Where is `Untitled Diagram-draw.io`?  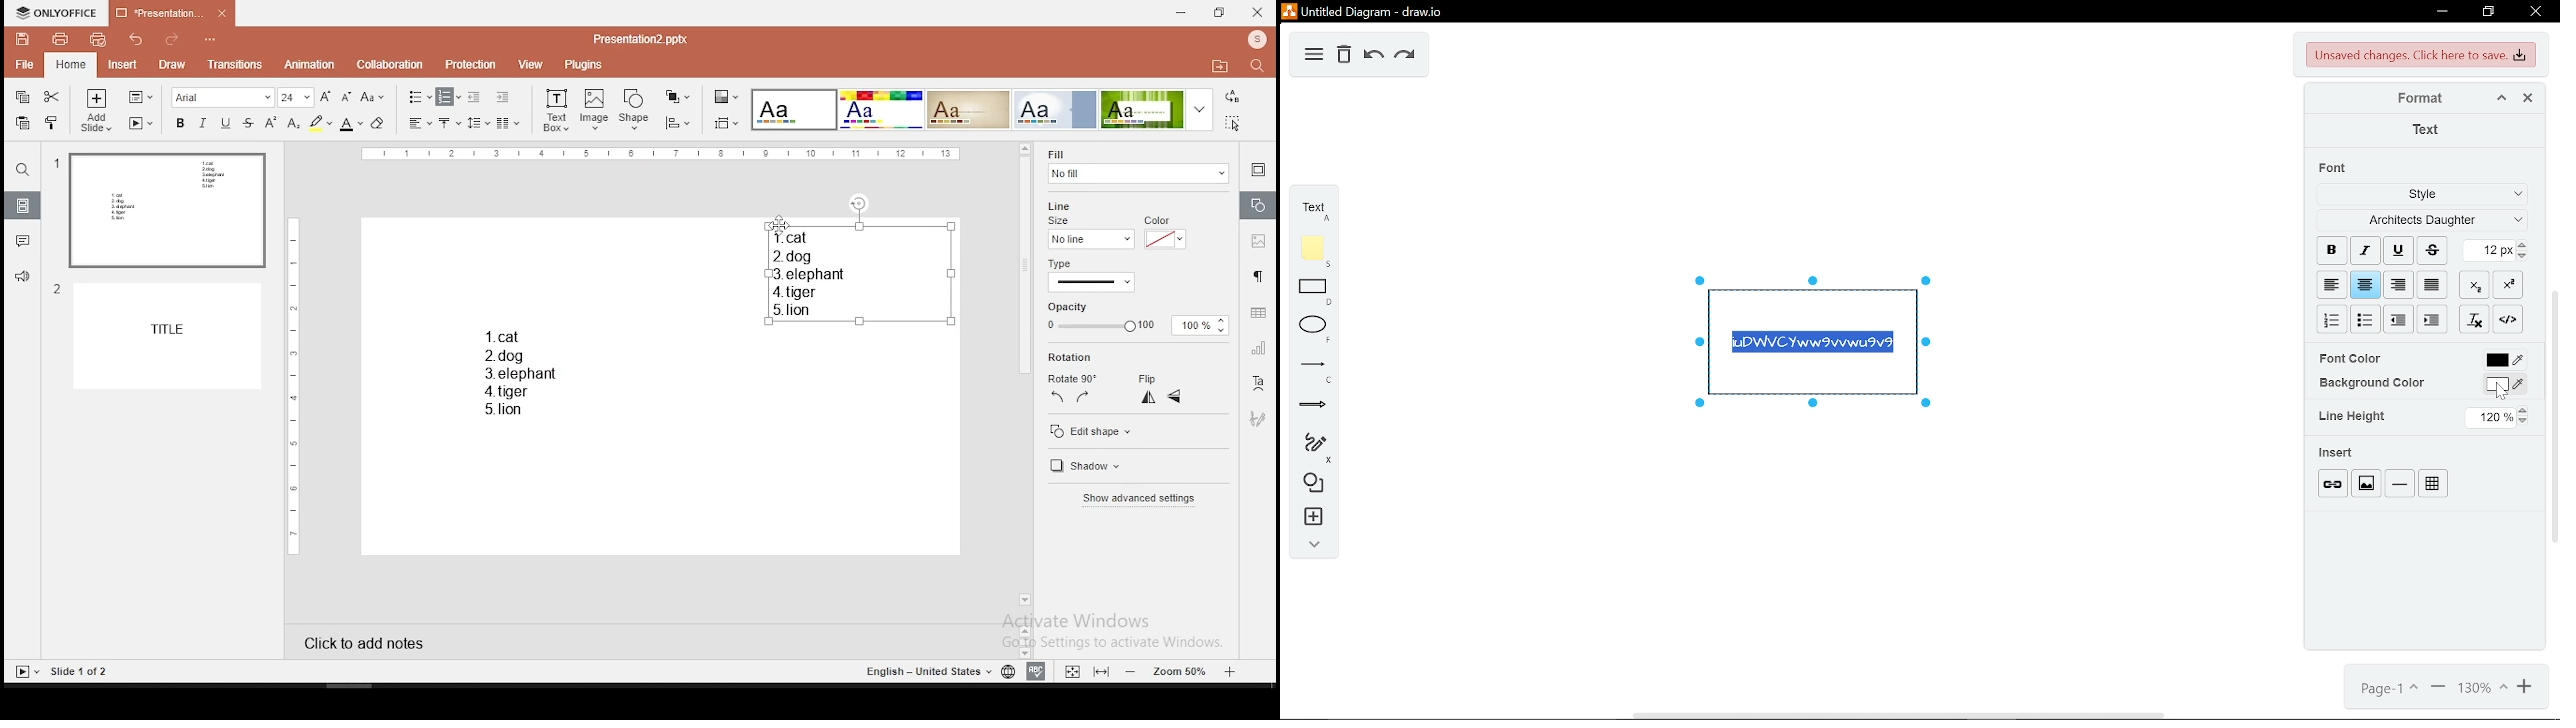 Untitled Diagram-draw.io is located at coordinates (1366, 11).